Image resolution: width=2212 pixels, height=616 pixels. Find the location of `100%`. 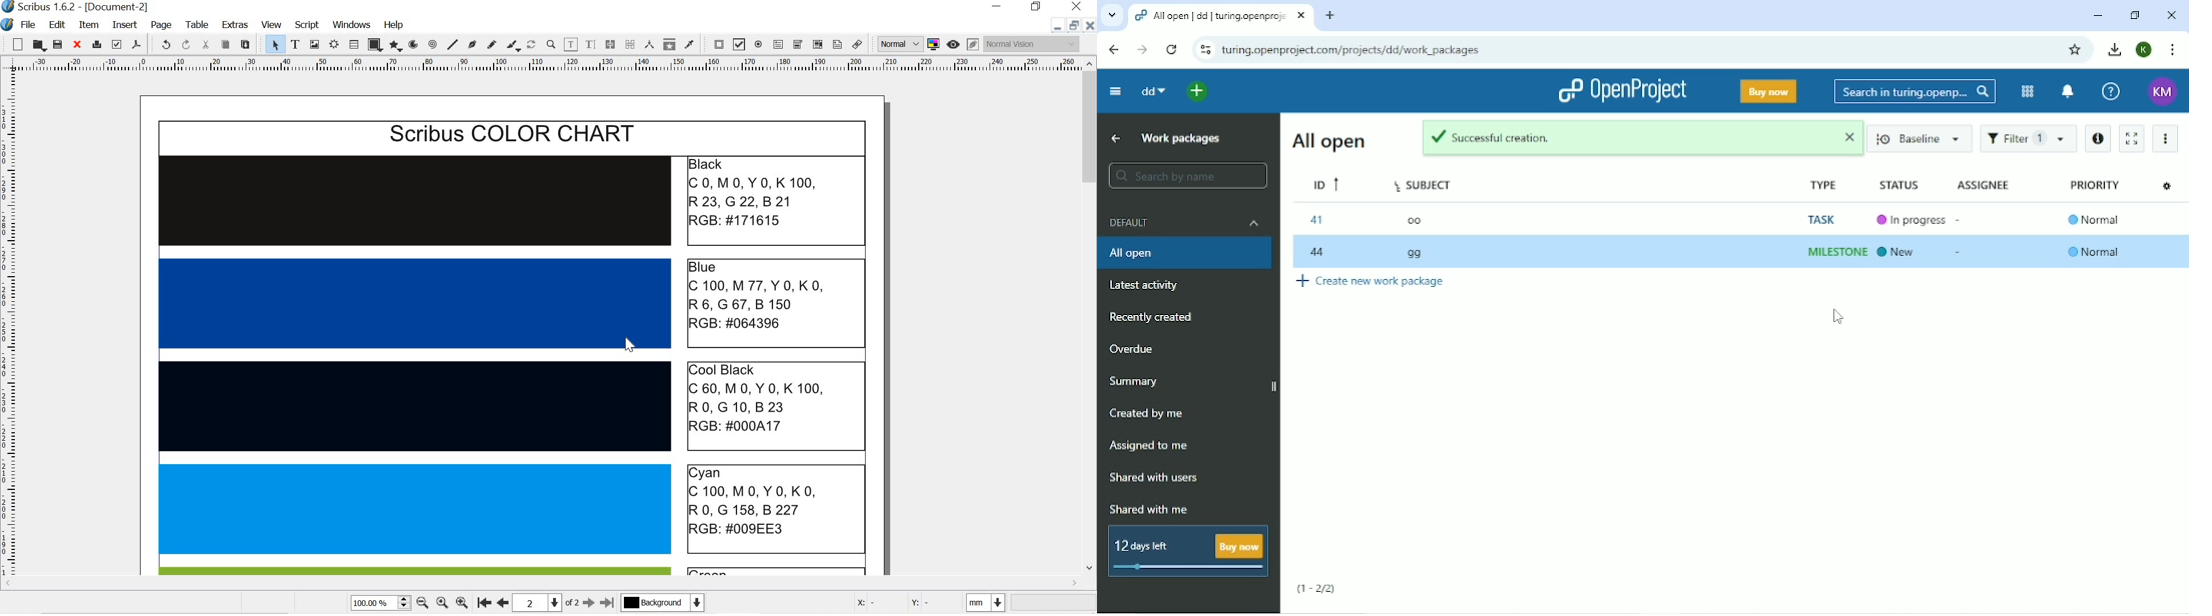

100% is located at coordinates (378, 602).